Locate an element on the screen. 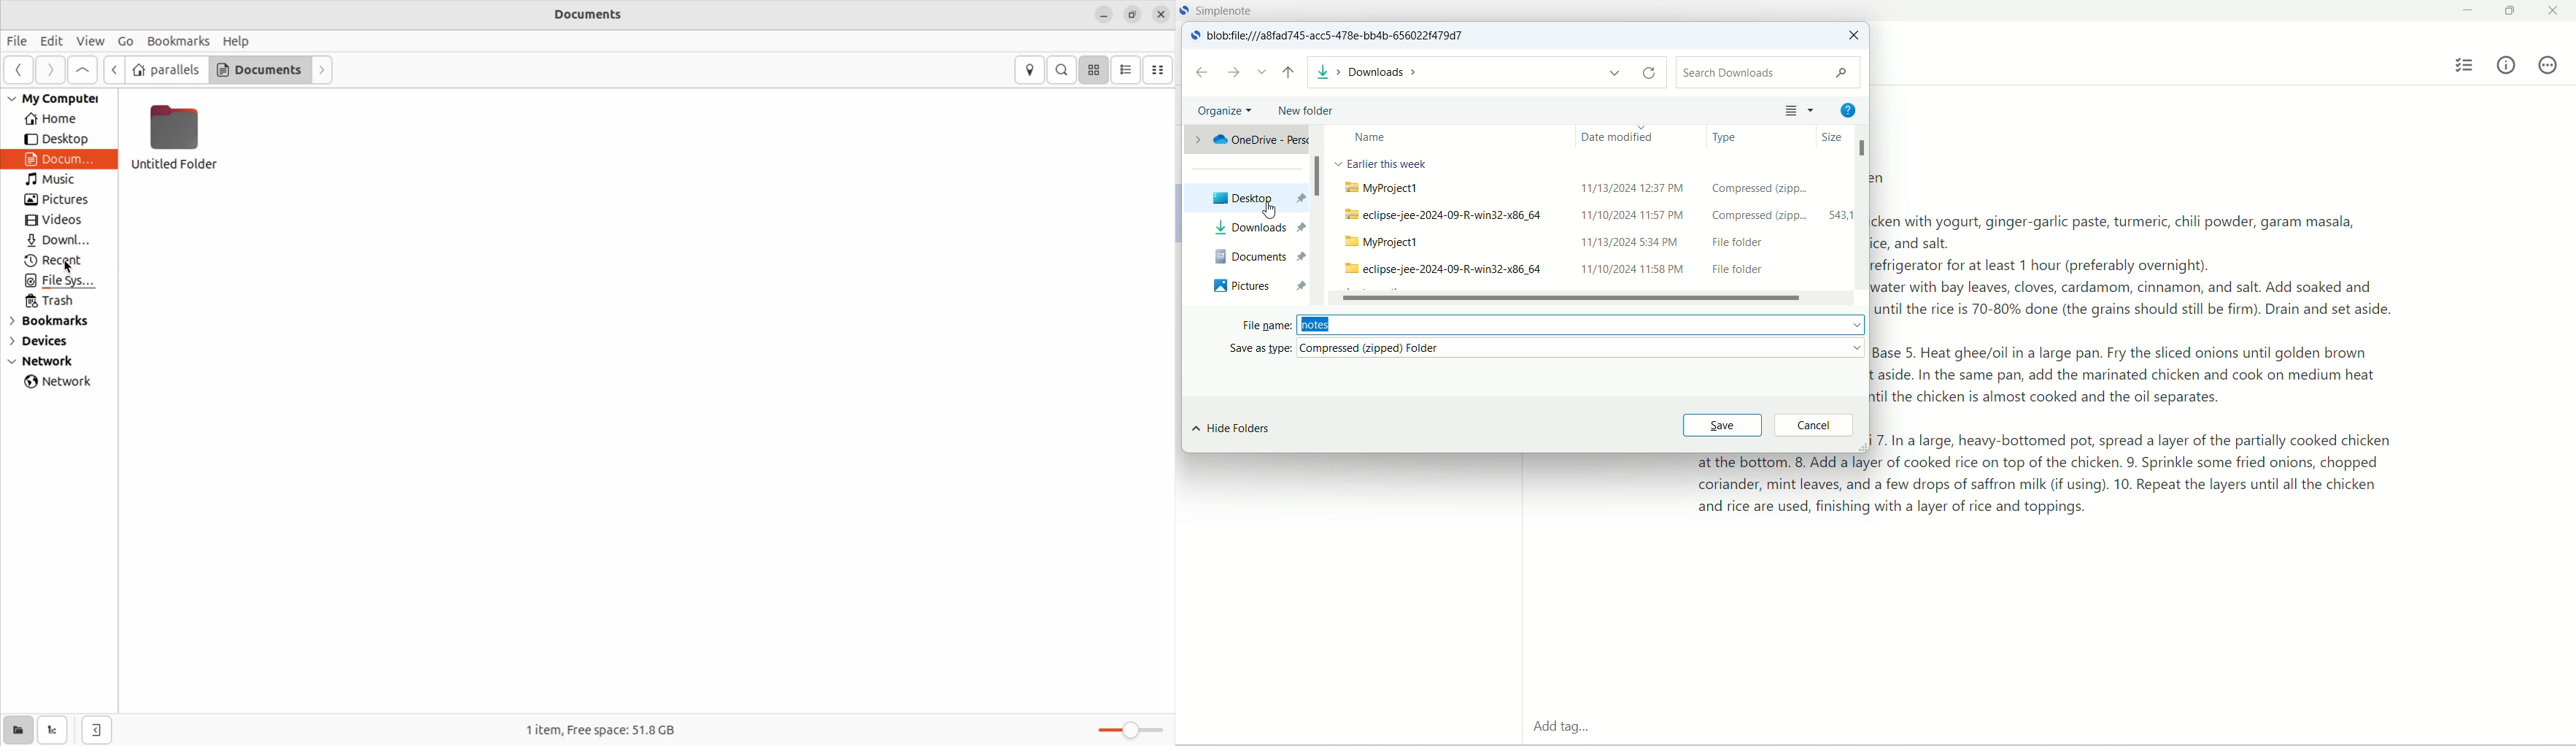 The image size is (2576, 756). info is located at coordinates (2507, 64).